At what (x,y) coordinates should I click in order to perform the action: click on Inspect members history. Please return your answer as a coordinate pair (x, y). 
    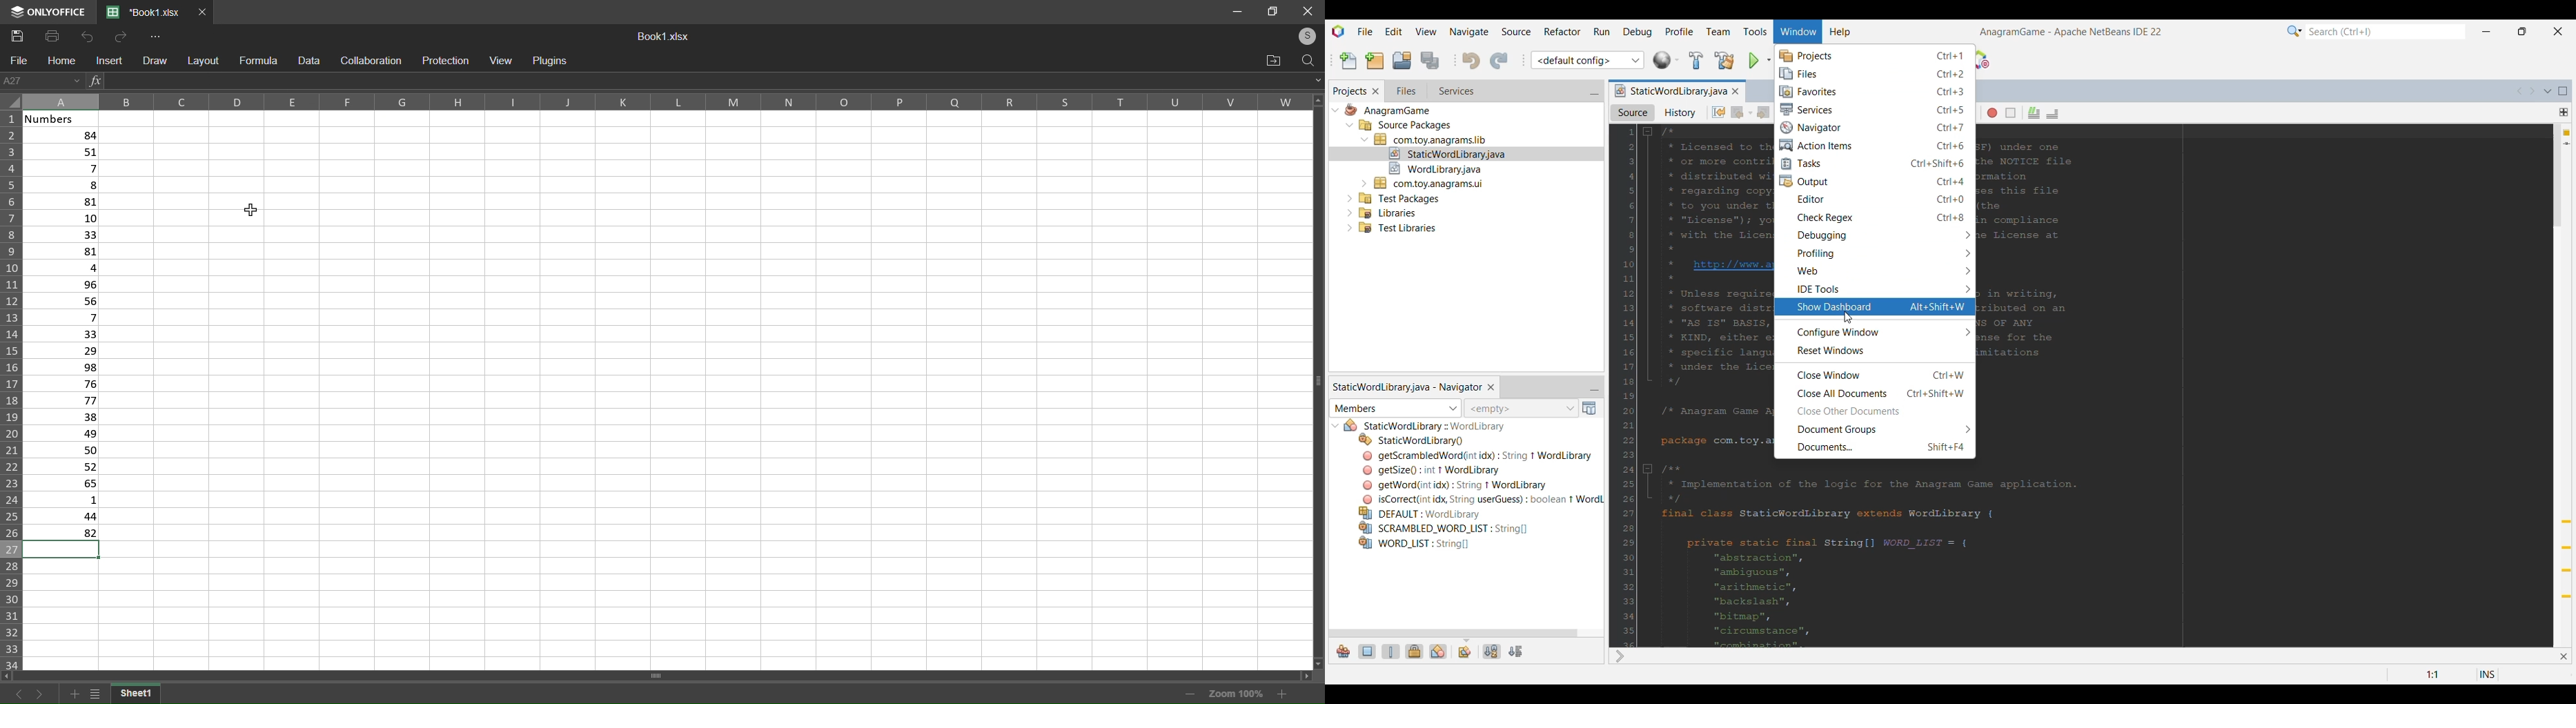
    Looking at the image, I should click on (1520, 408).